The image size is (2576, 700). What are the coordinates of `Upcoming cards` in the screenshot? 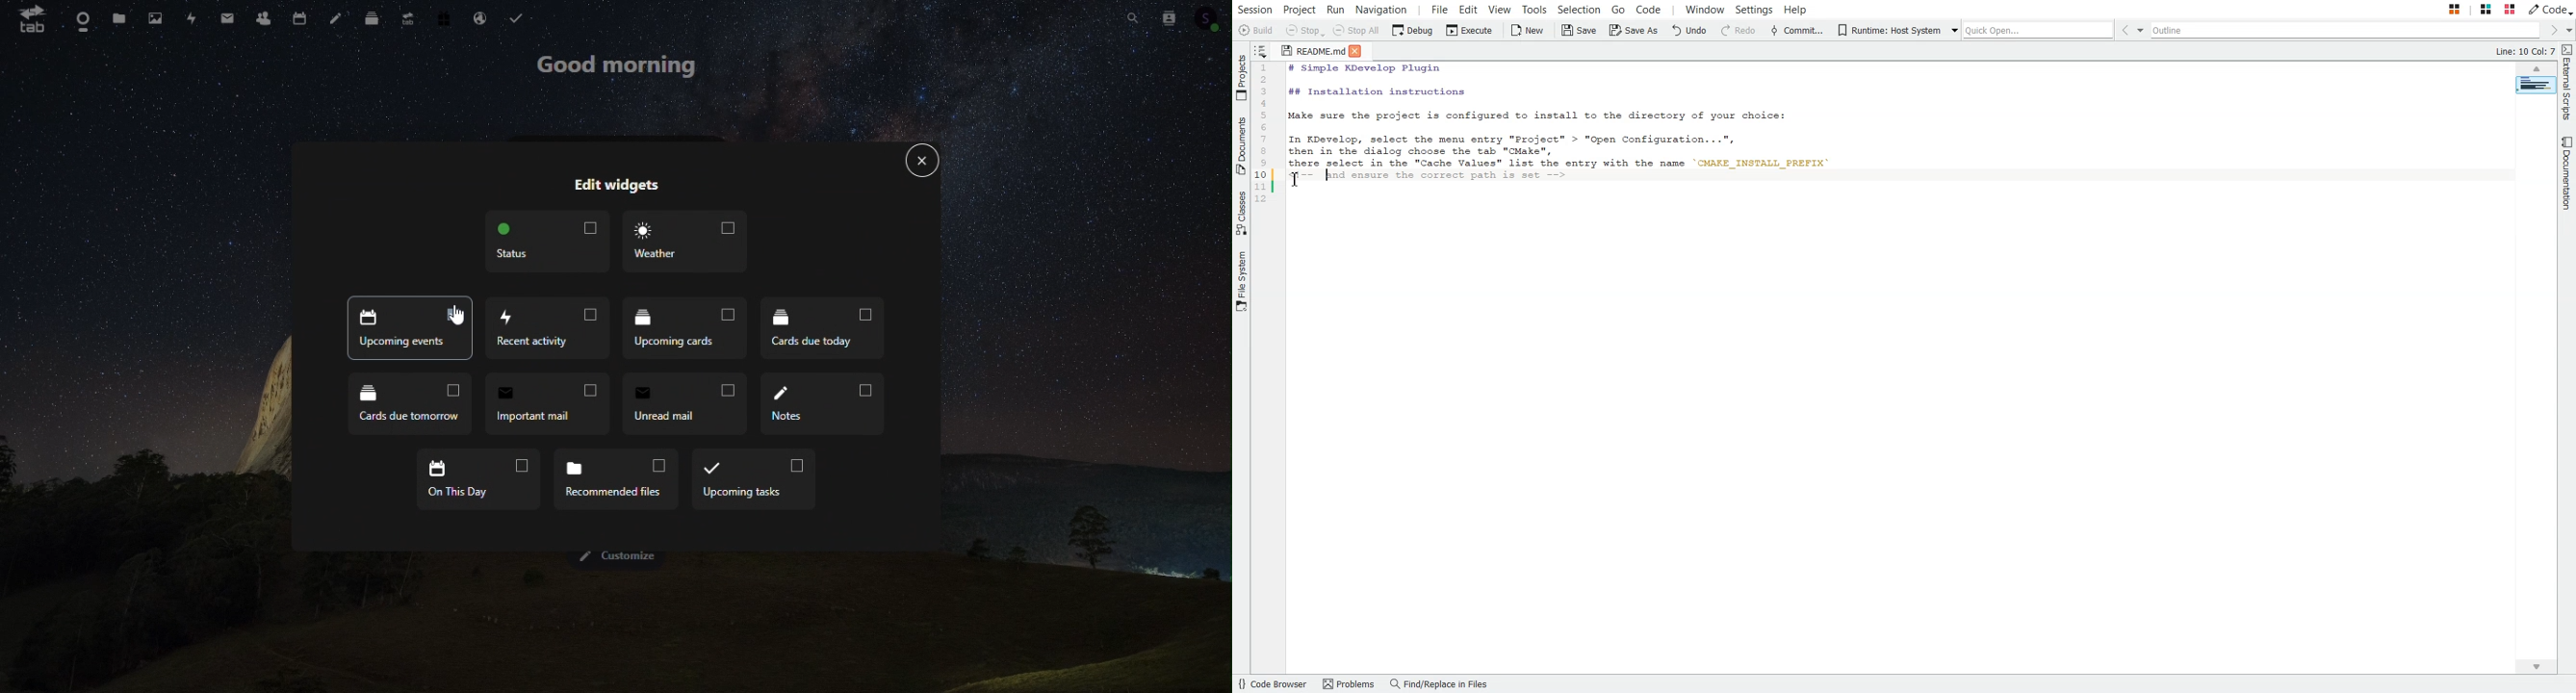 It's located at (687, 329).